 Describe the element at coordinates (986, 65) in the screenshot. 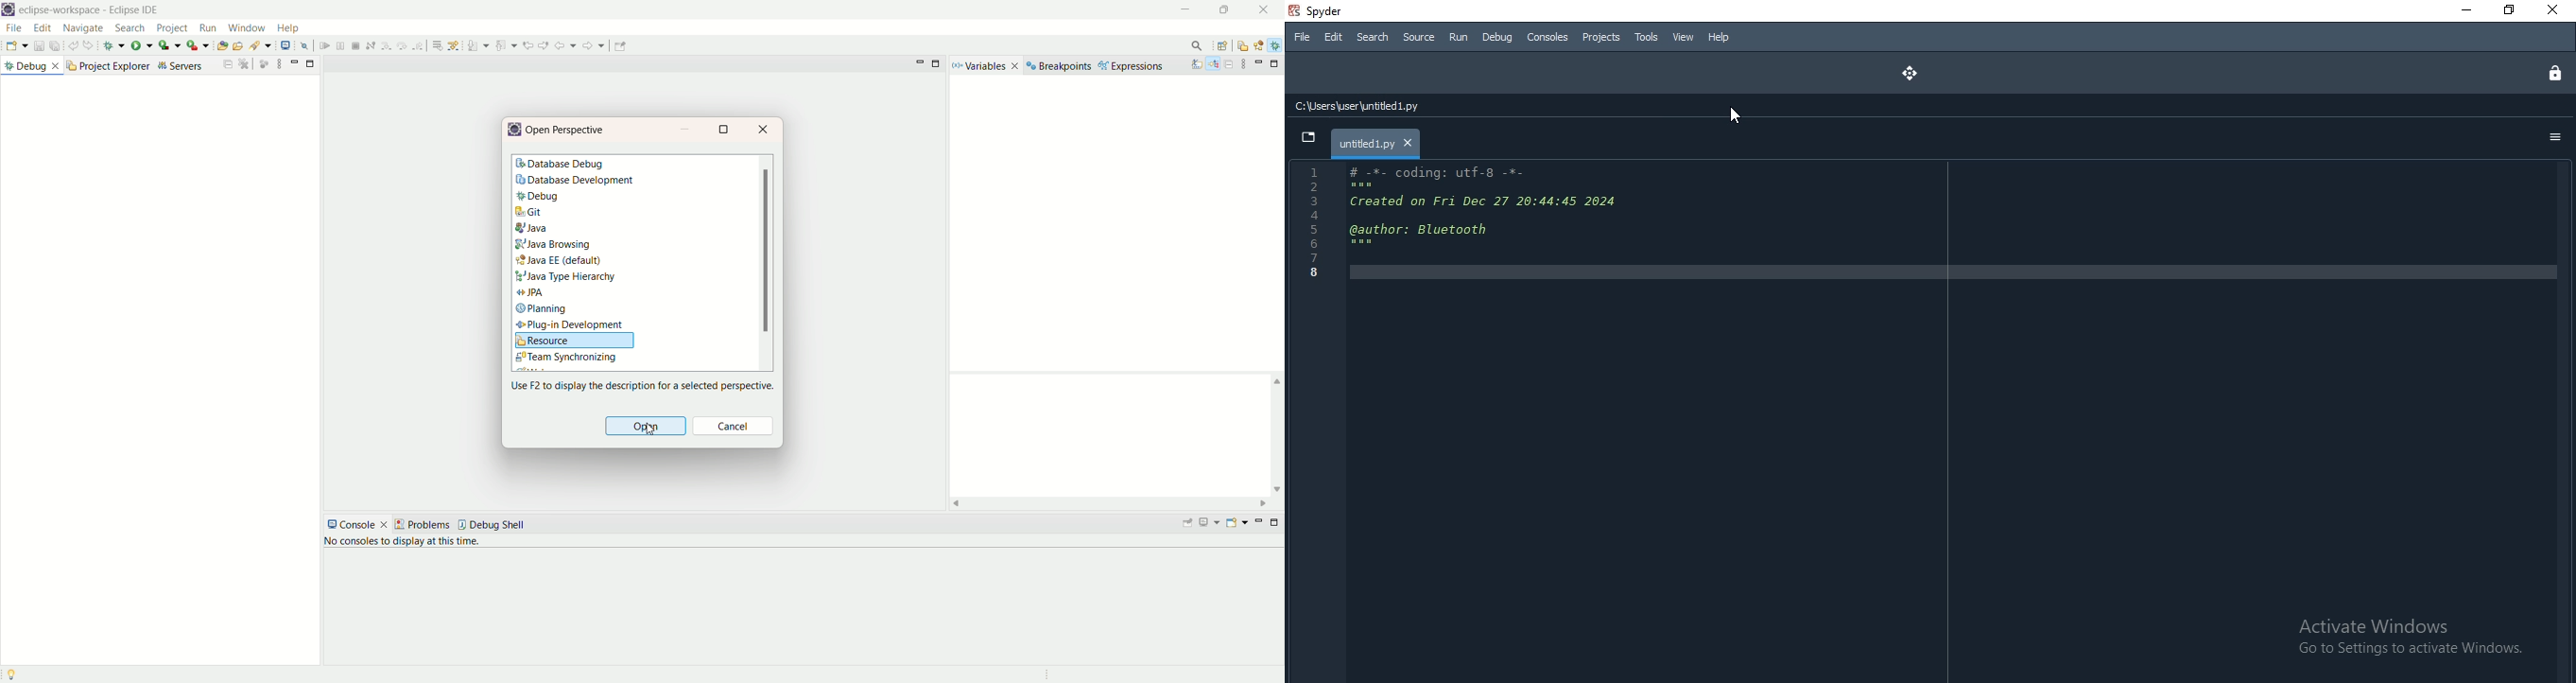

I see `variables` at that location.